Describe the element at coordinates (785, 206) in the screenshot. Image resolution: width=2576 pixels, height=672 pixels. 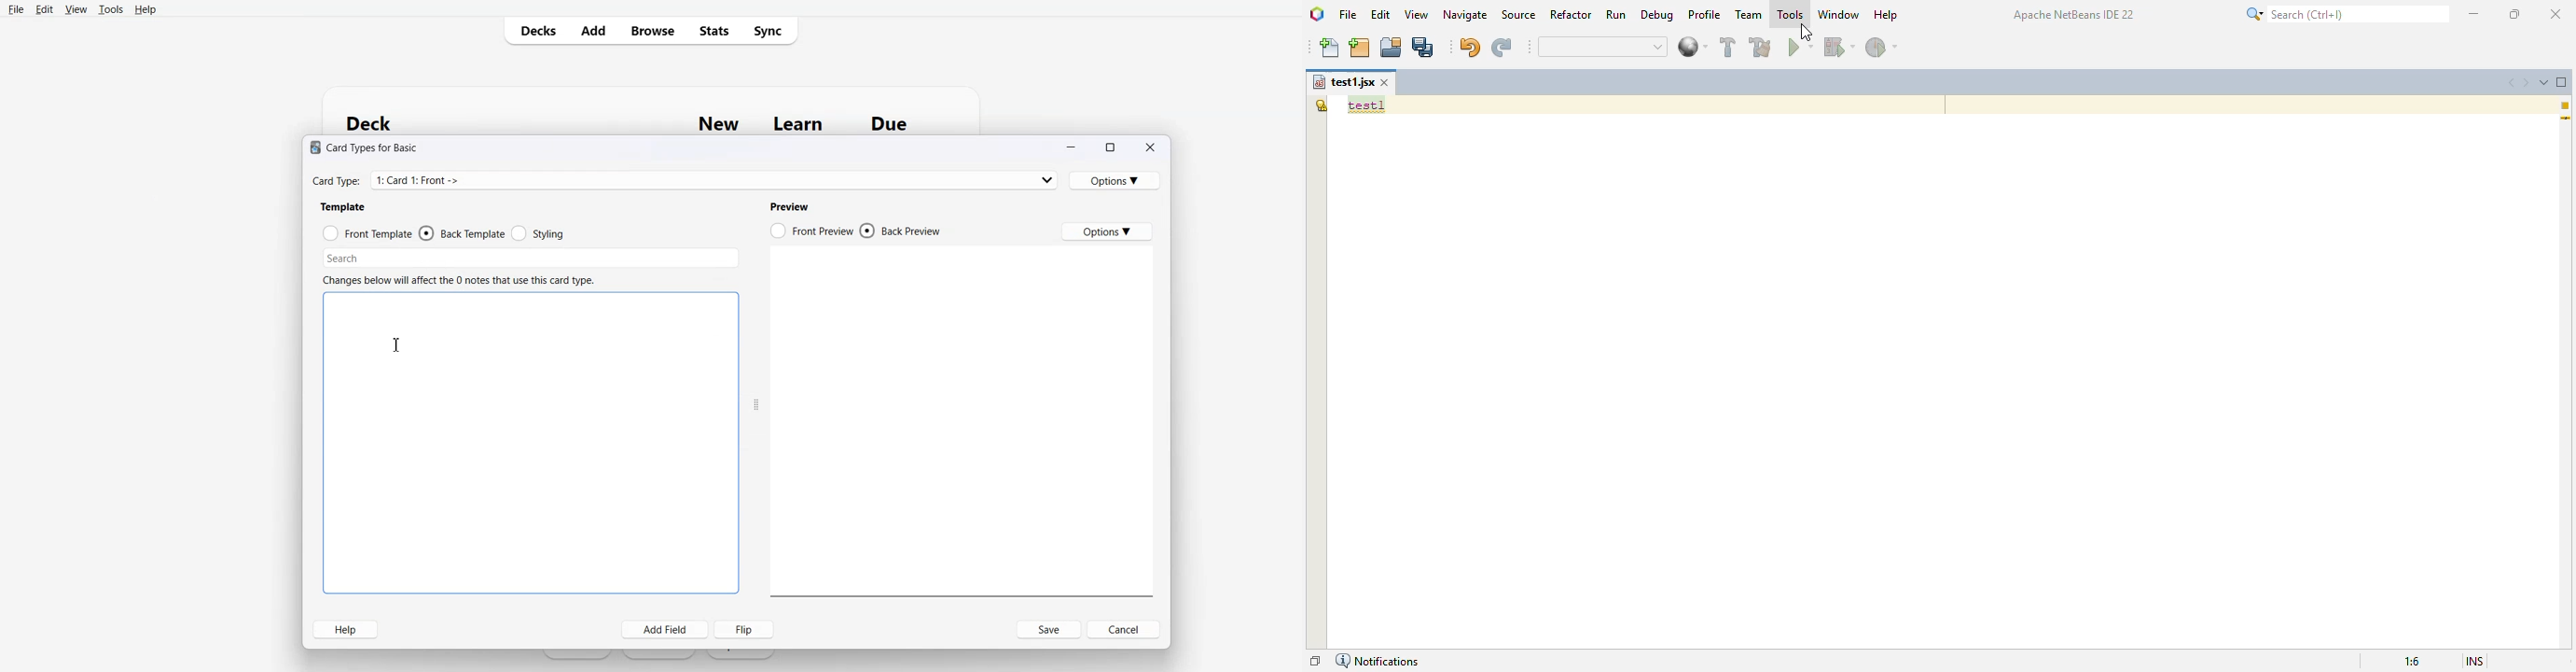
I see `Previe` at that location.